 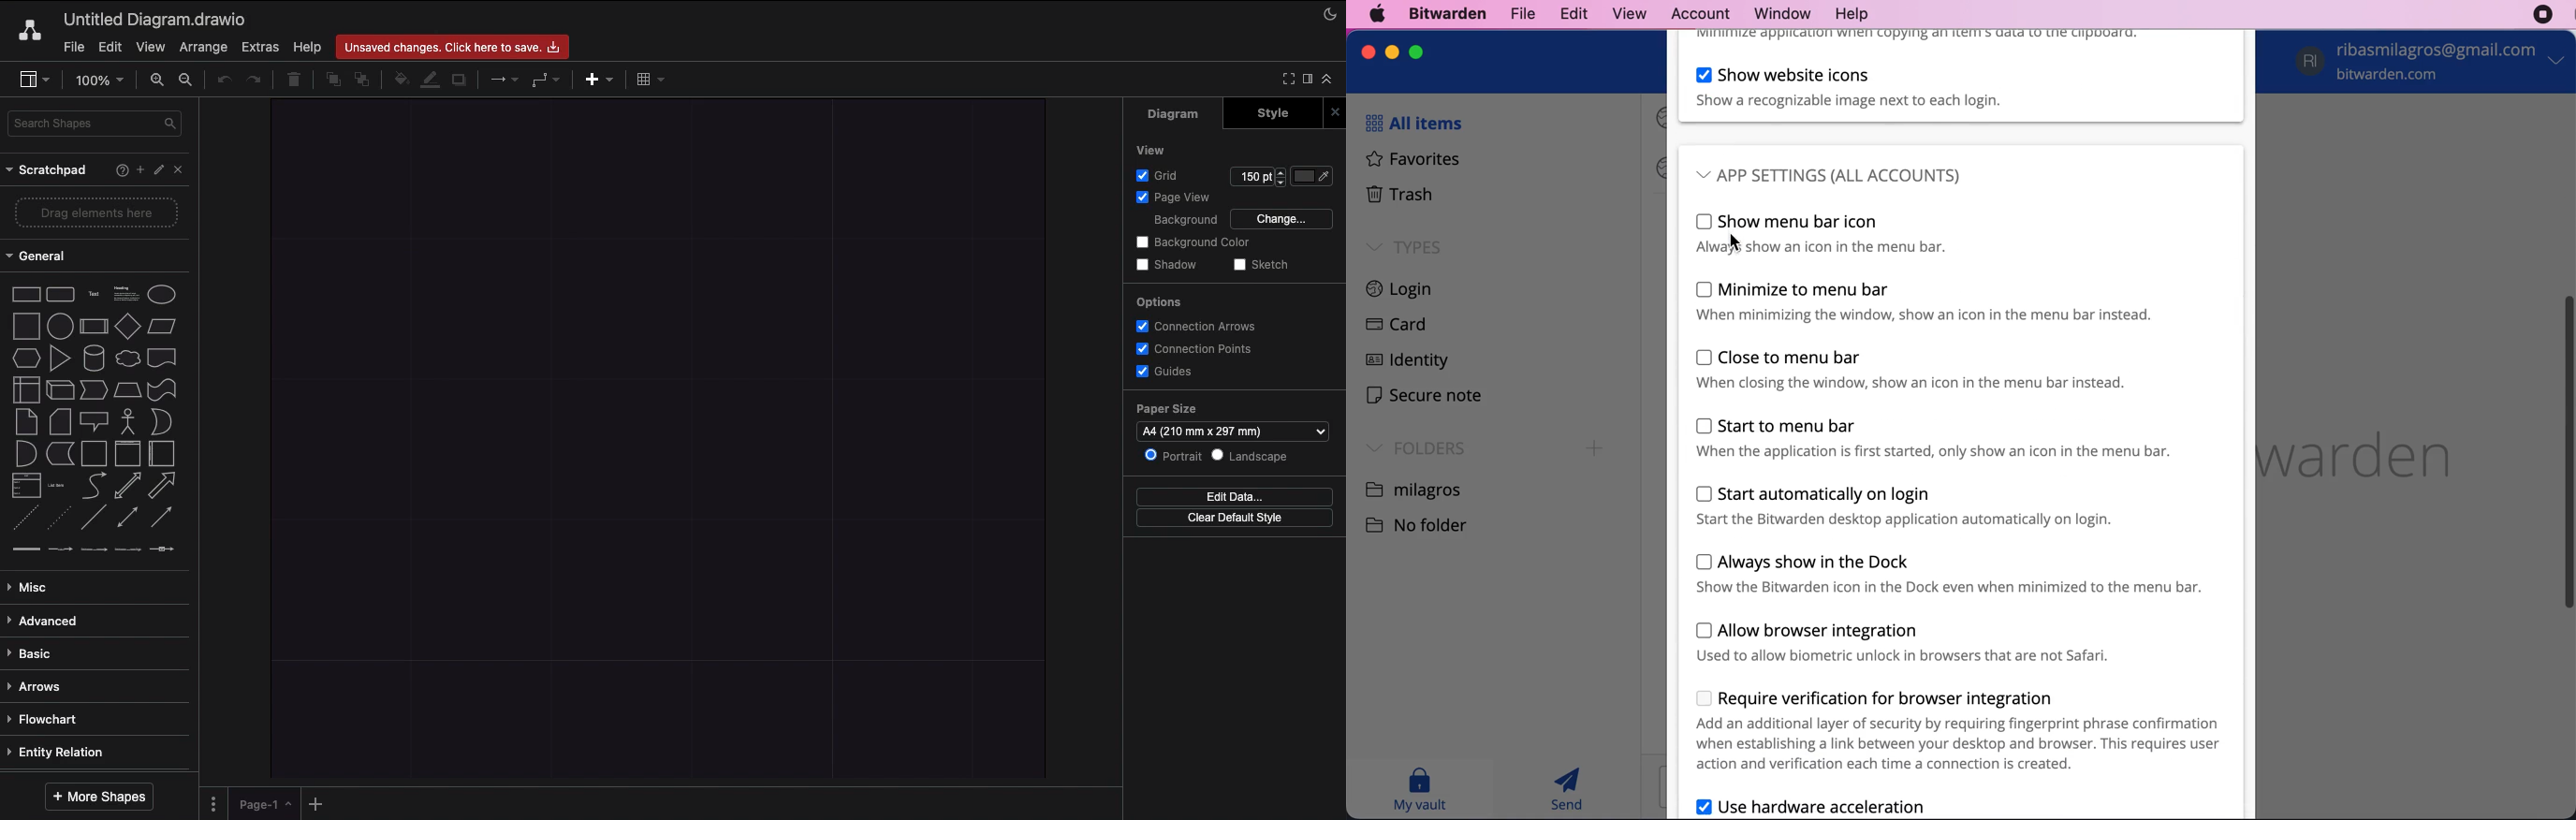 What do you see at coordinates (1183, 221) in the screenshot?
I see `Background` at bounding box center [1183, 221].